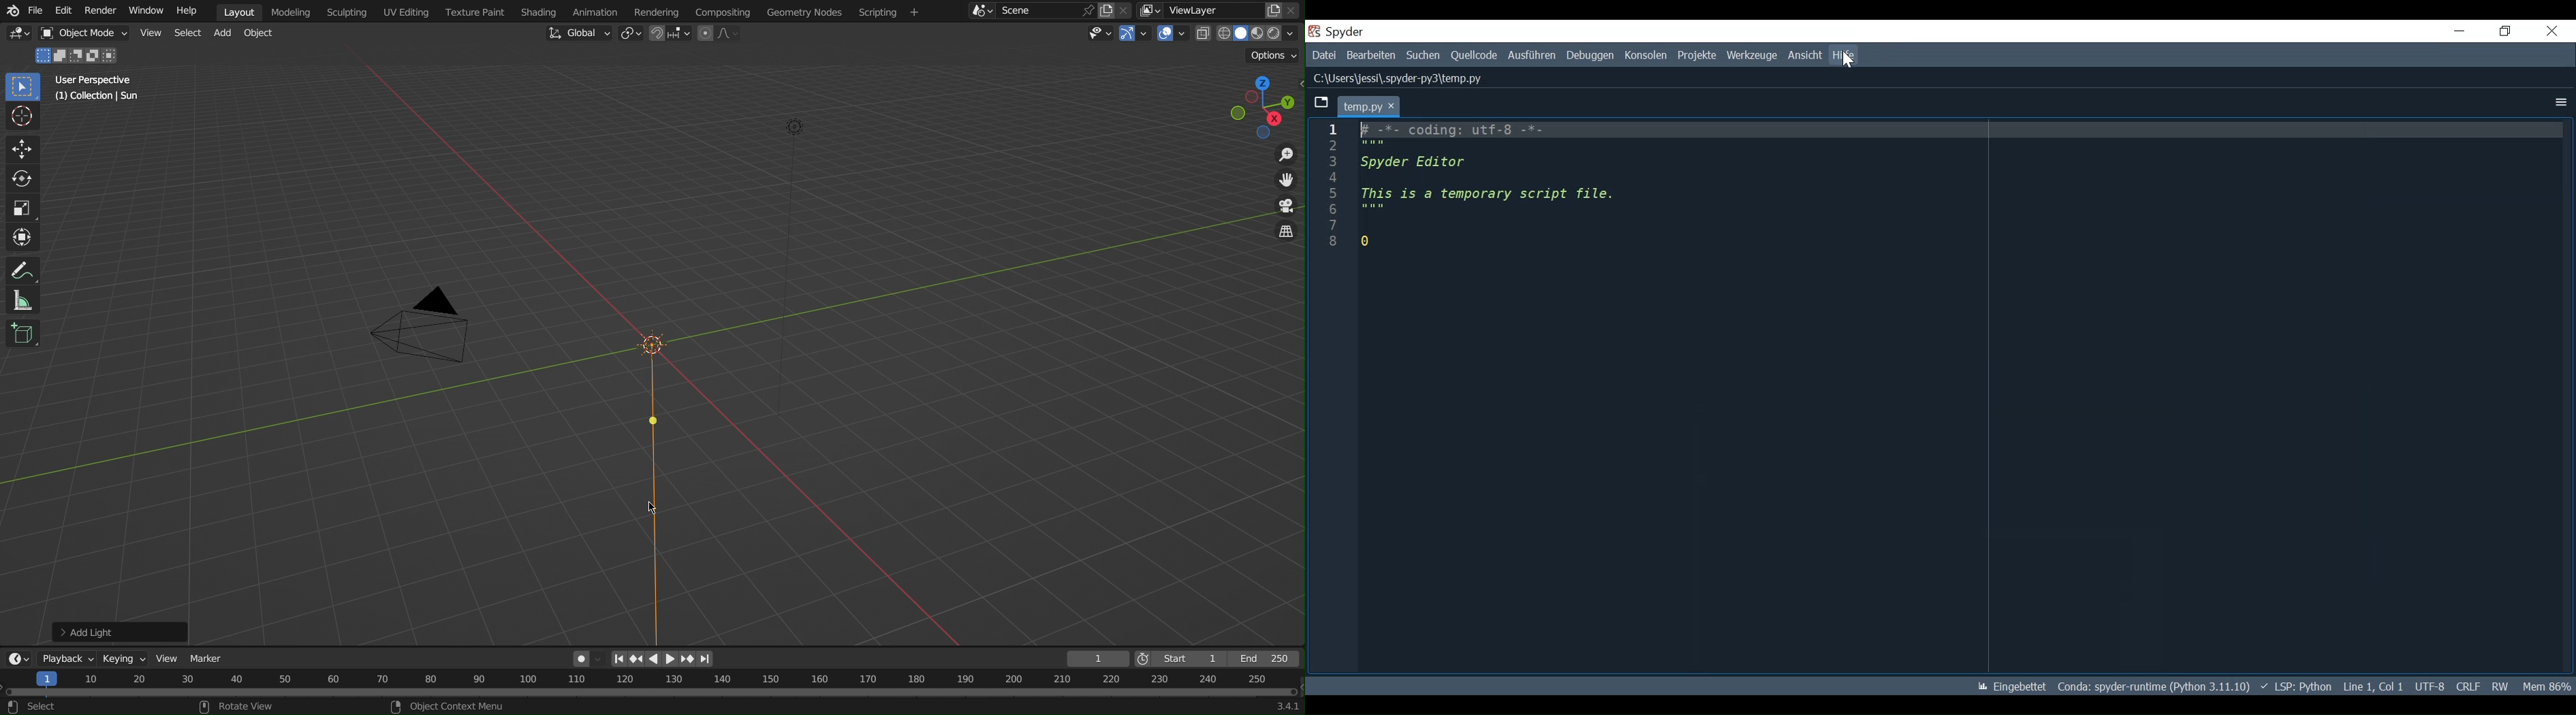  What do you see at coordinates (1804, 56) in the screenshot?
I see `View` at bounding box center [1804, 56].